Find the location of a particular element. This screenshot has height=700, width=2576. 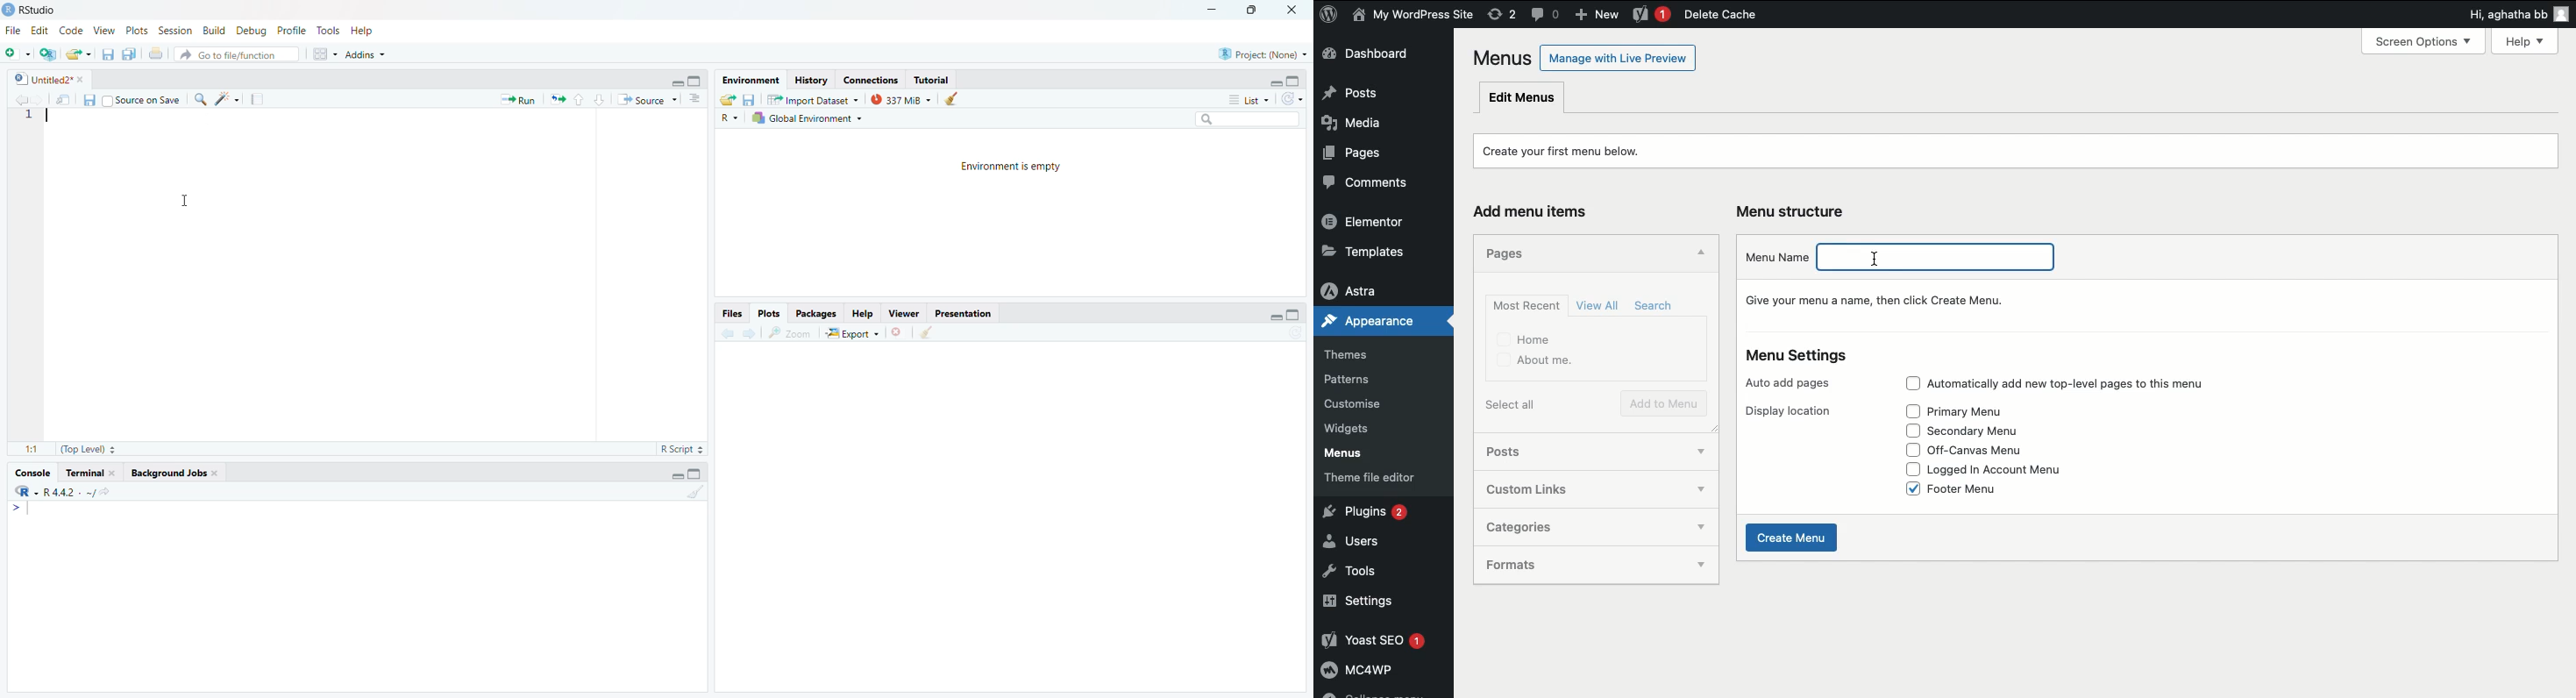

 Global Environment  is located at coordinates (807, 118).